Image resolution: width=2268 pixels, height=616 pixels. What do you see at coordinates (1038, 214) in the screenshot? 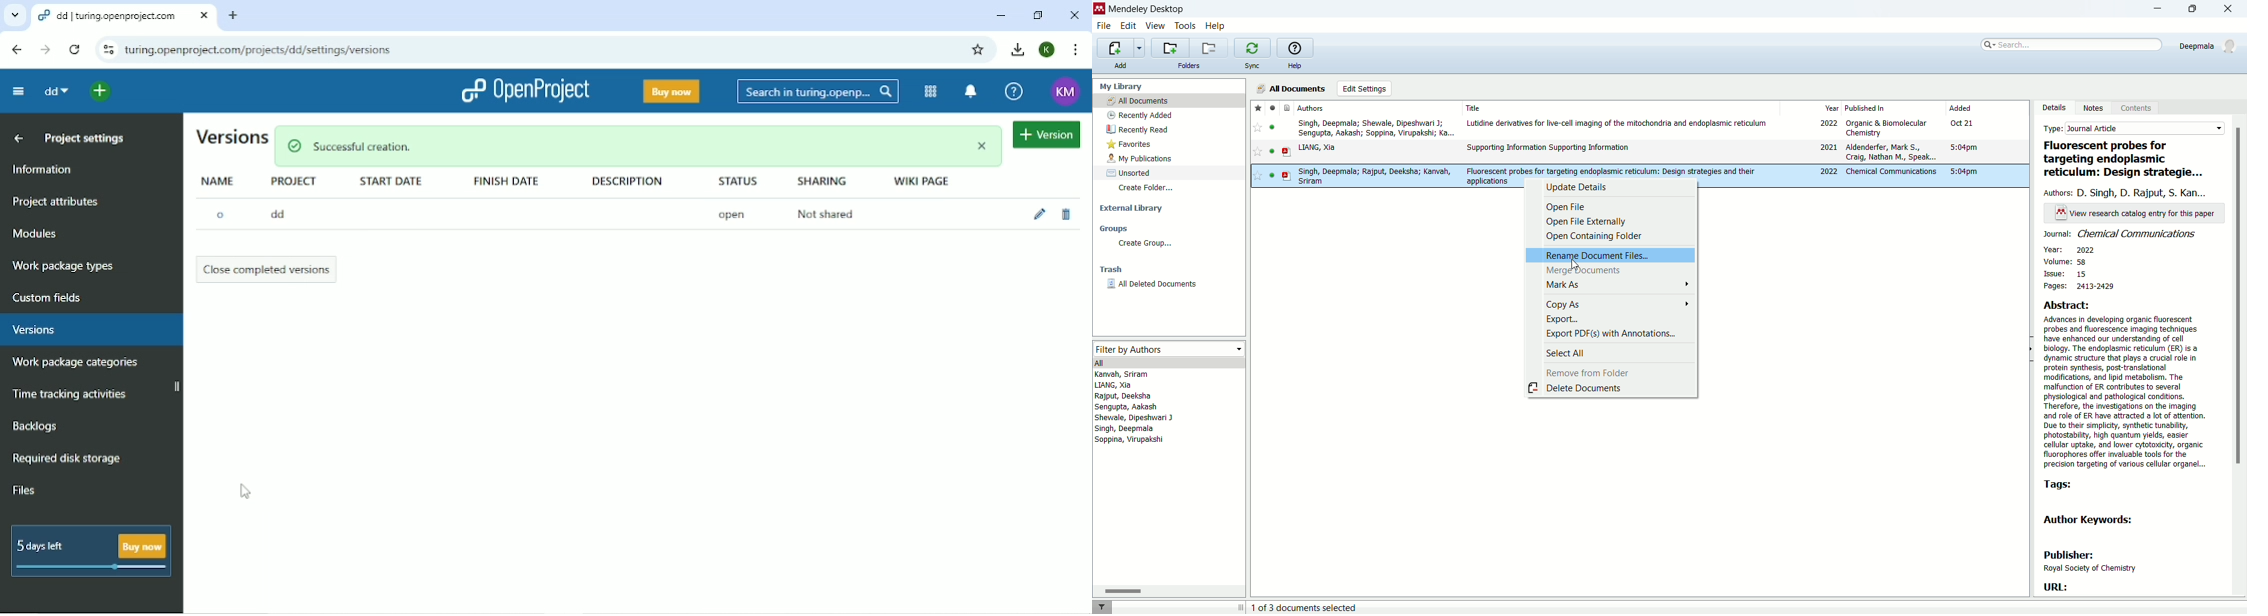
I see `Edit` at bounding box center [1038, 214].